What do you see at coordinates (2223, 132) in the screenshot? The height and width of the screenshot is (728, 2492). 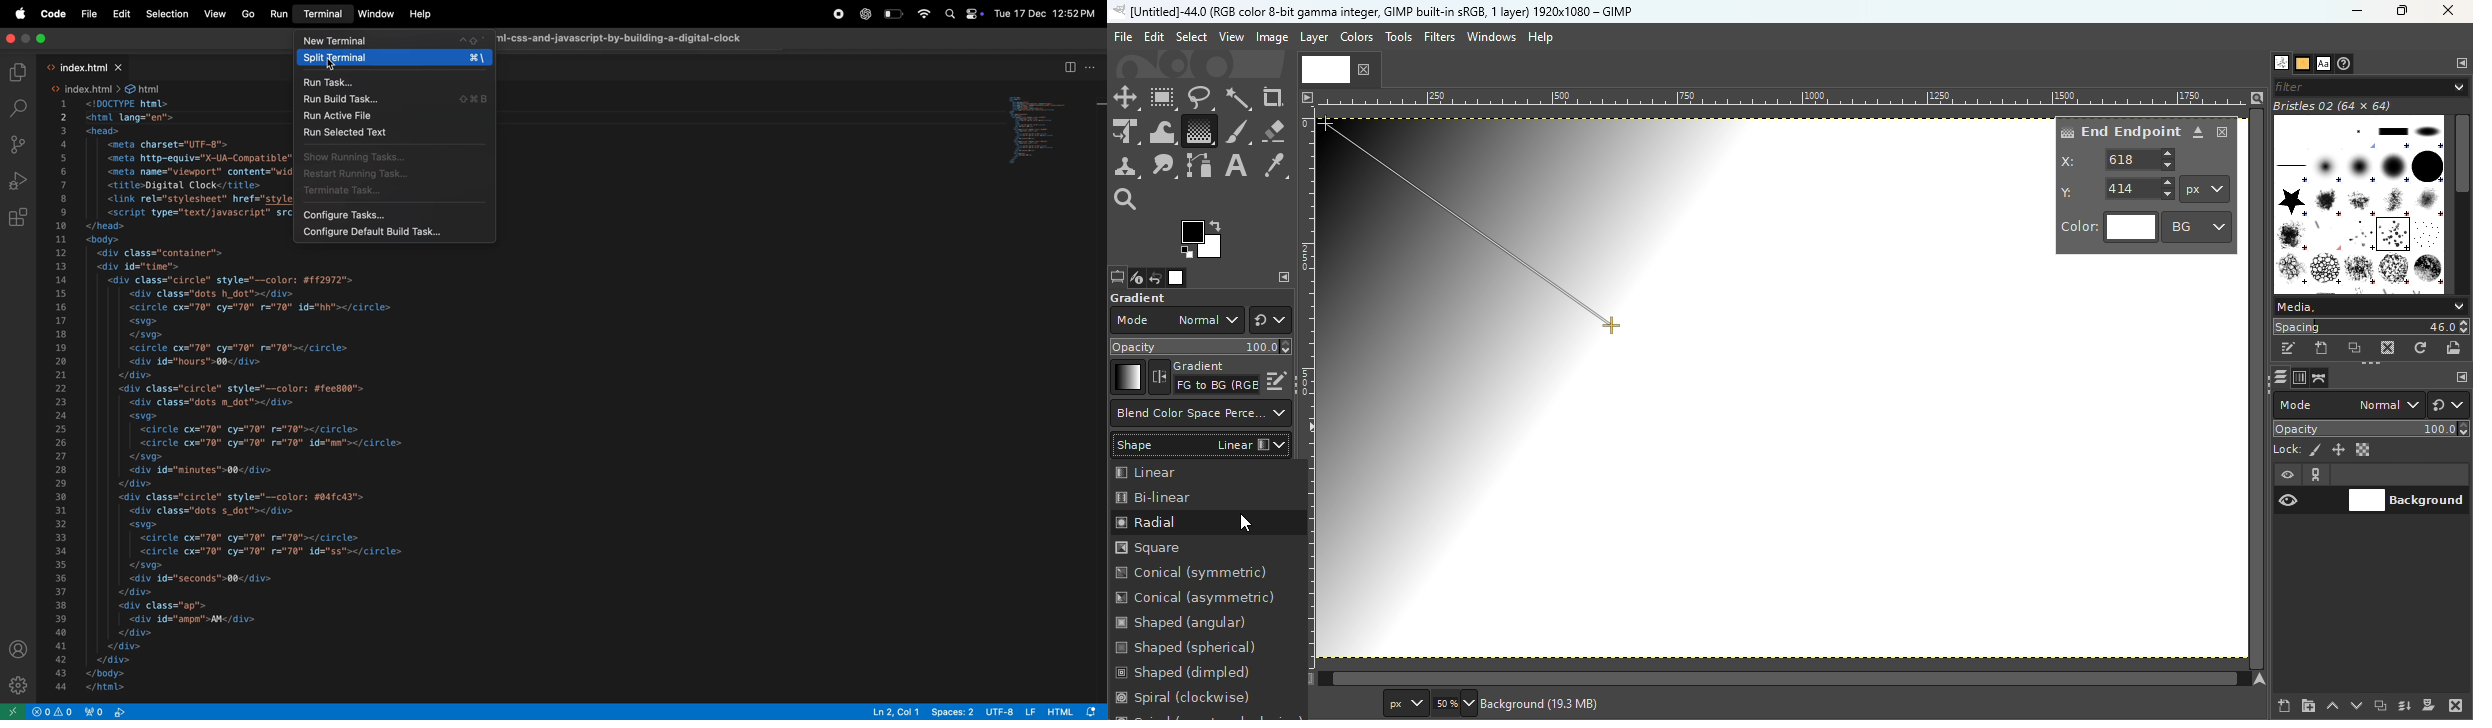 I see `Close` at bounding box center [2223, 132].